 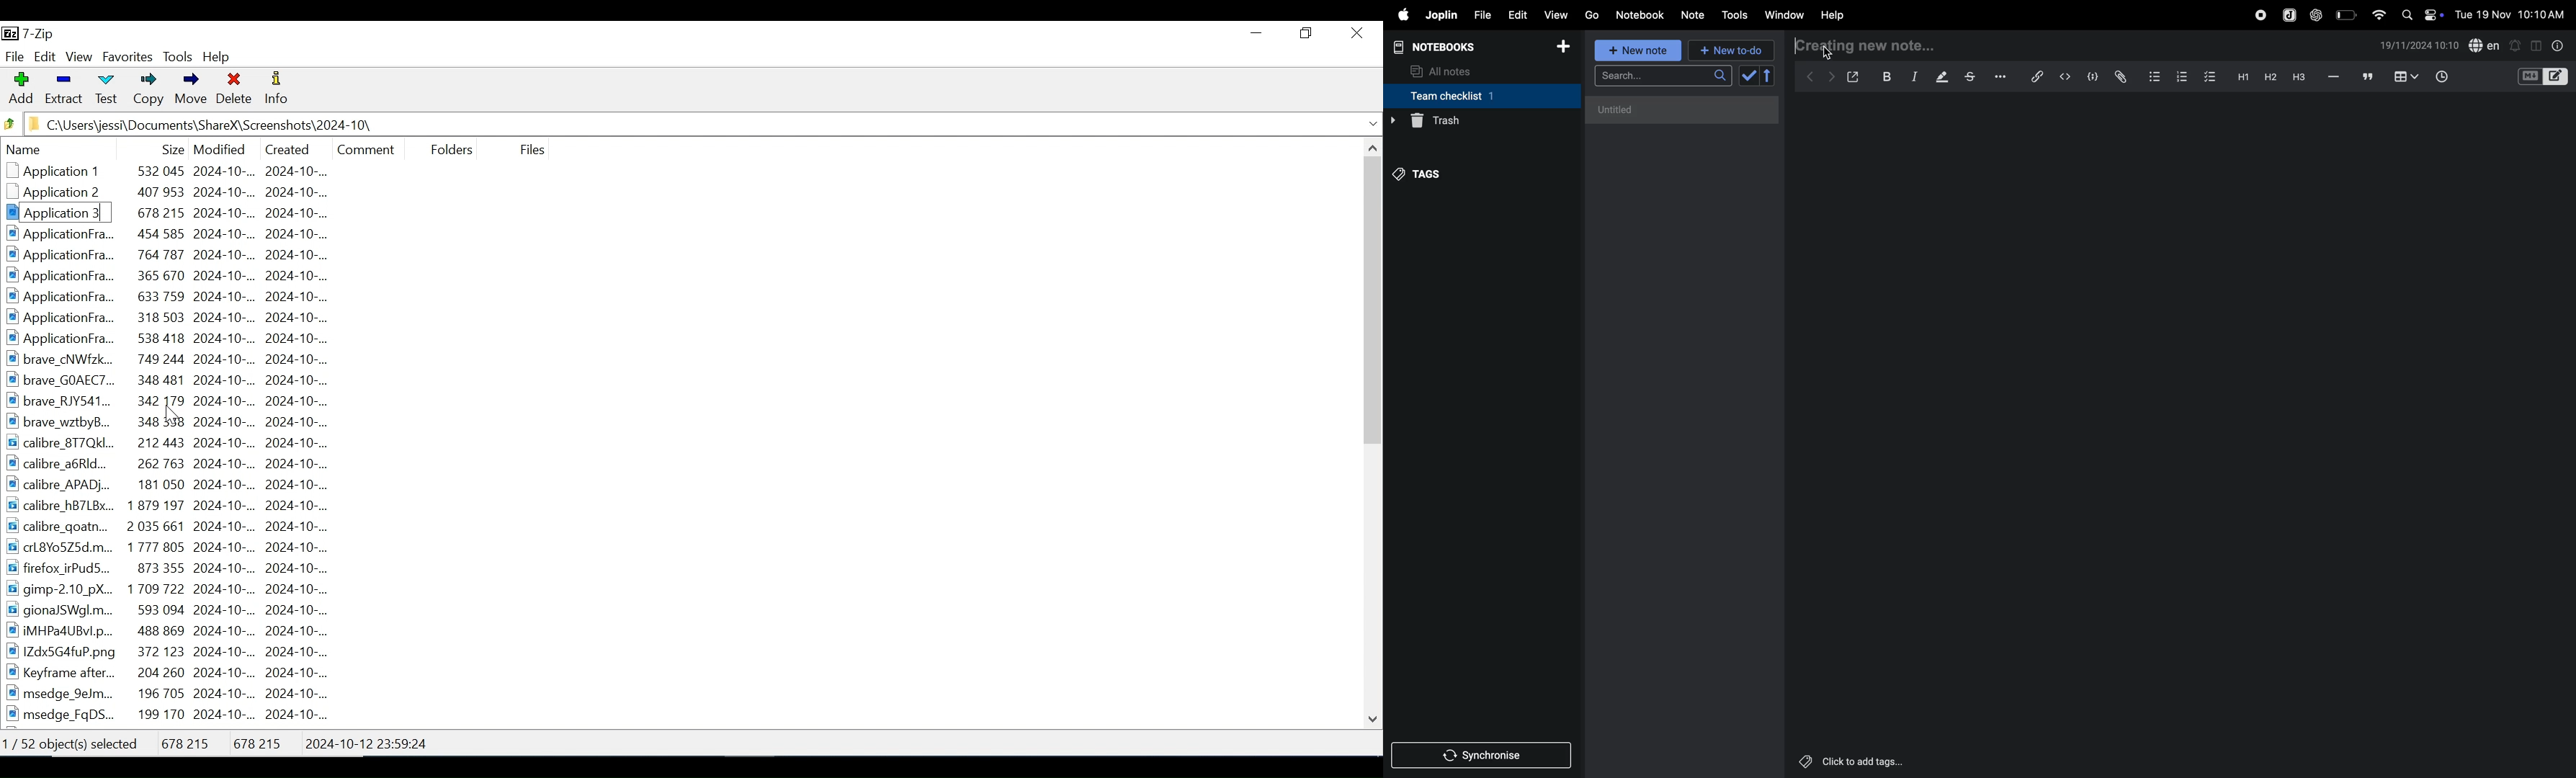 I want to click on Information, so click(x=277, y=90).